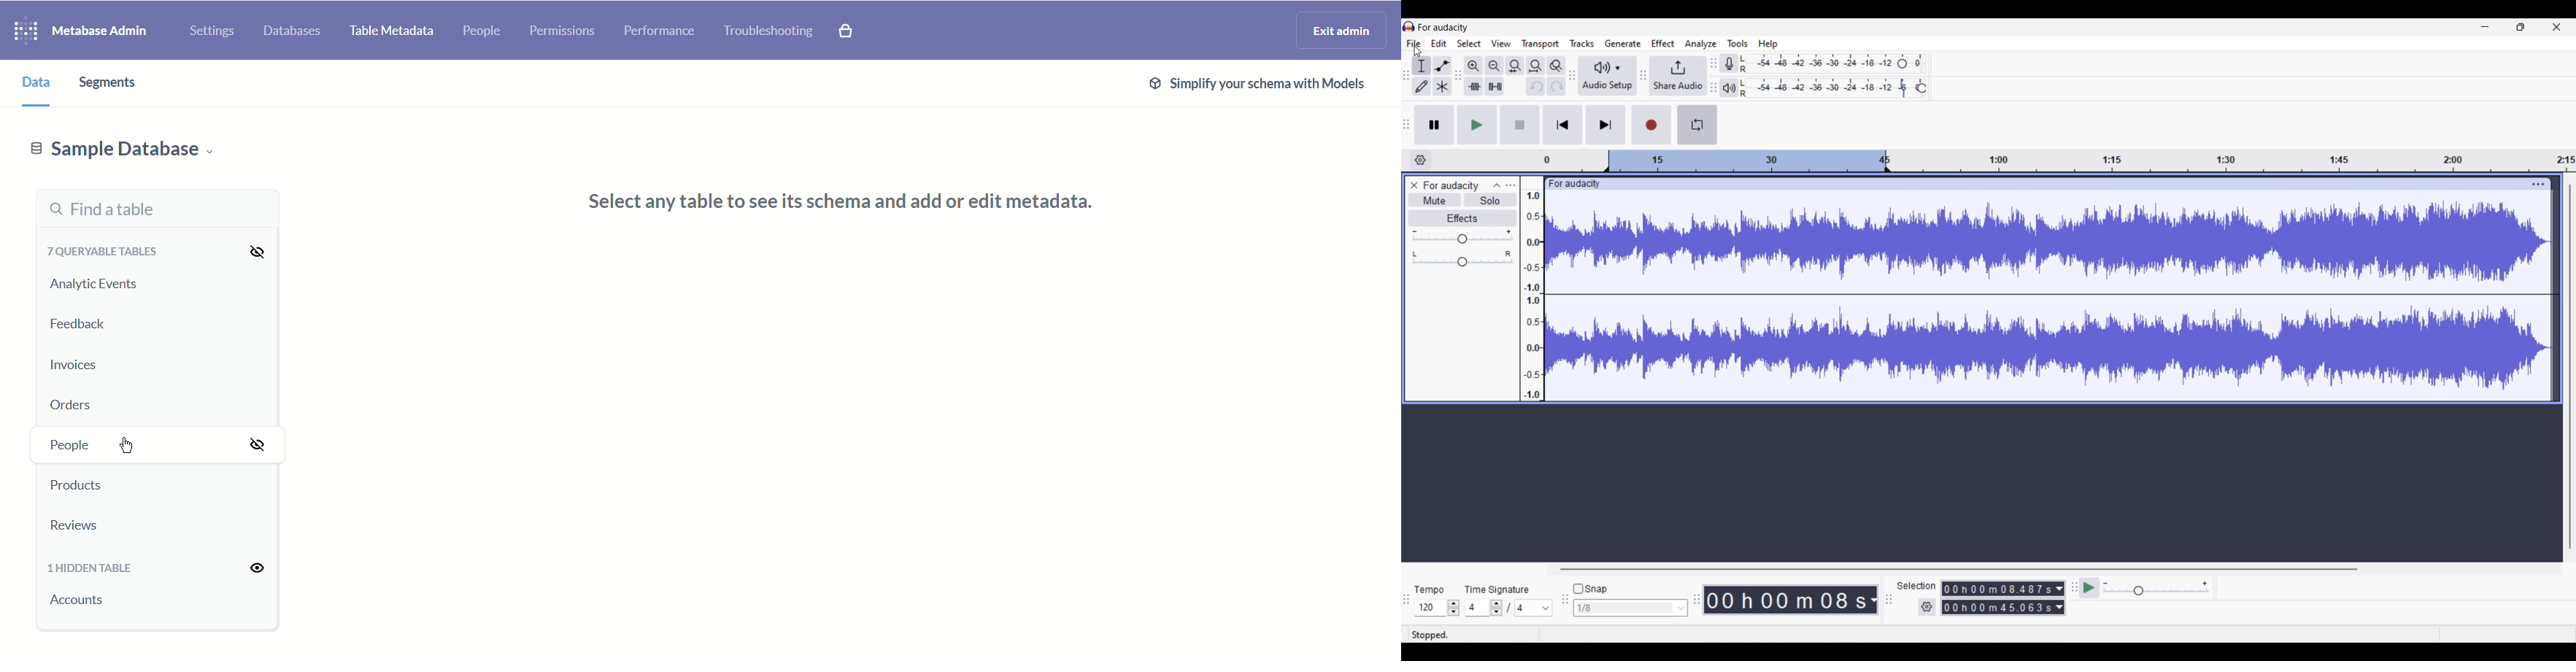  Describe the element at coordinates (1697, 125) in the screenshot. I see `Enable looping` at that location.